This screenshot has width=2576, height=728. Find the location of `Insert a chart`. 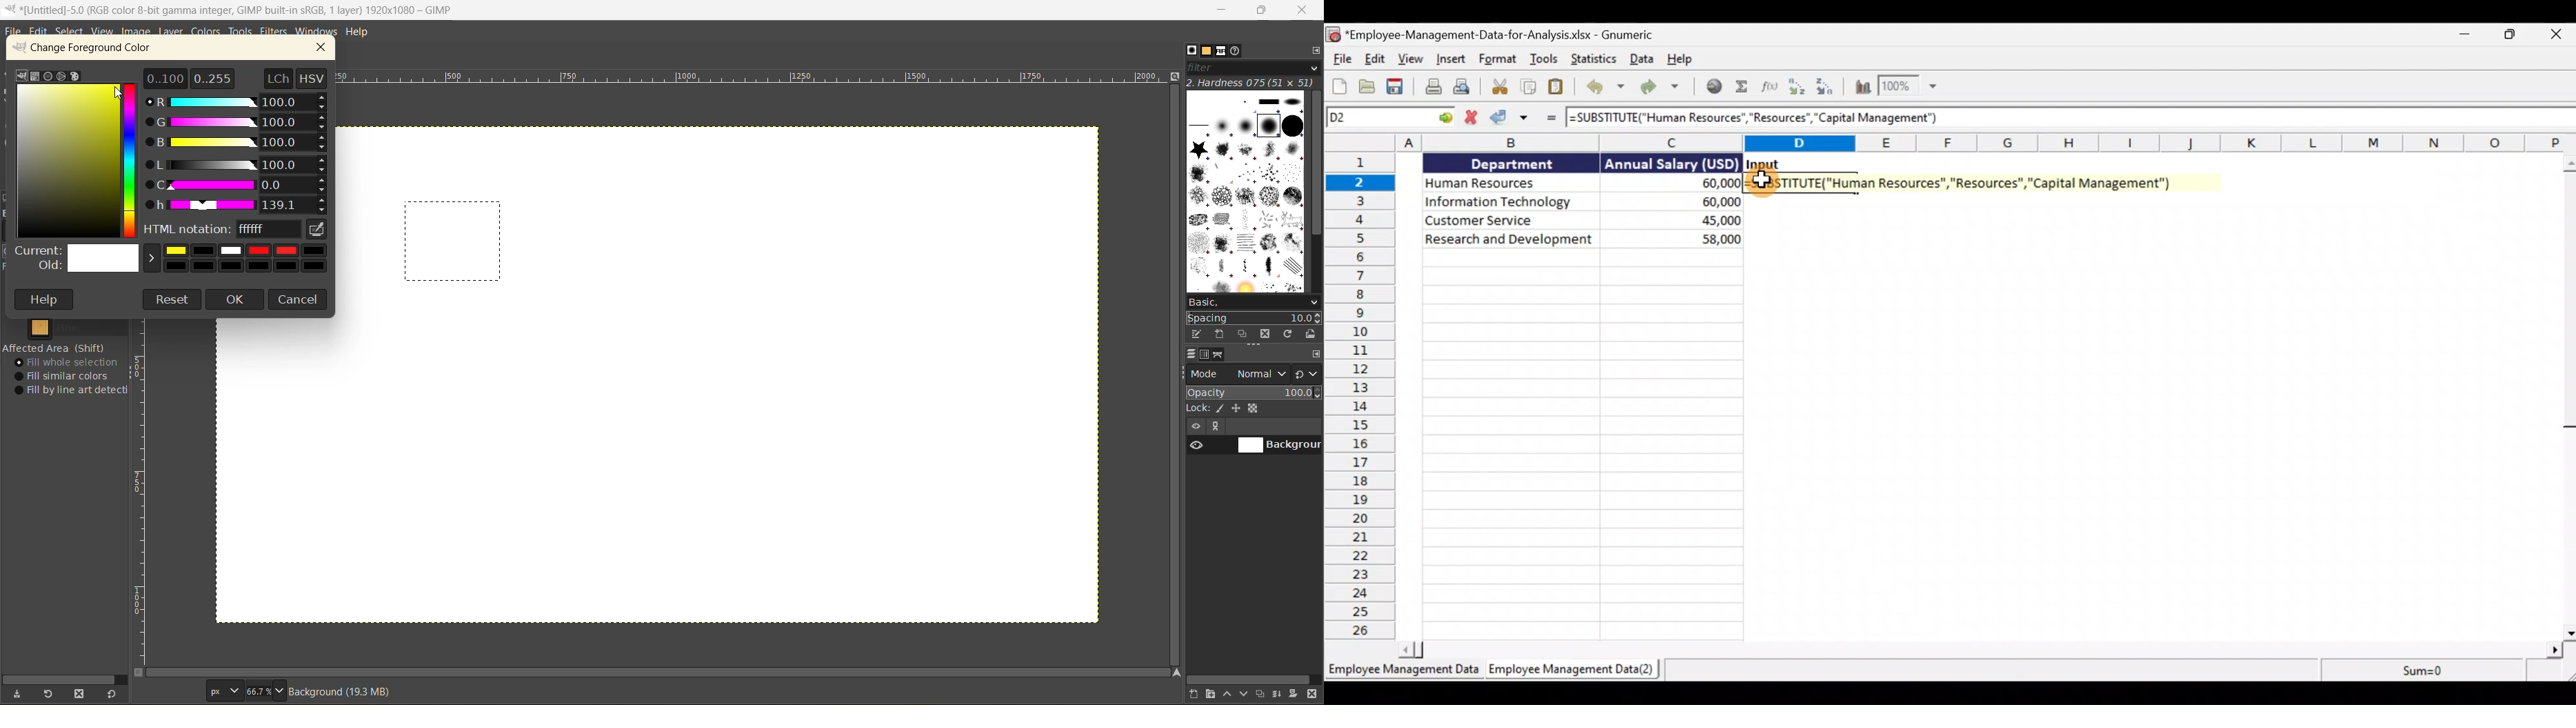

Insert a chart is located at coordinates (1862, 91).